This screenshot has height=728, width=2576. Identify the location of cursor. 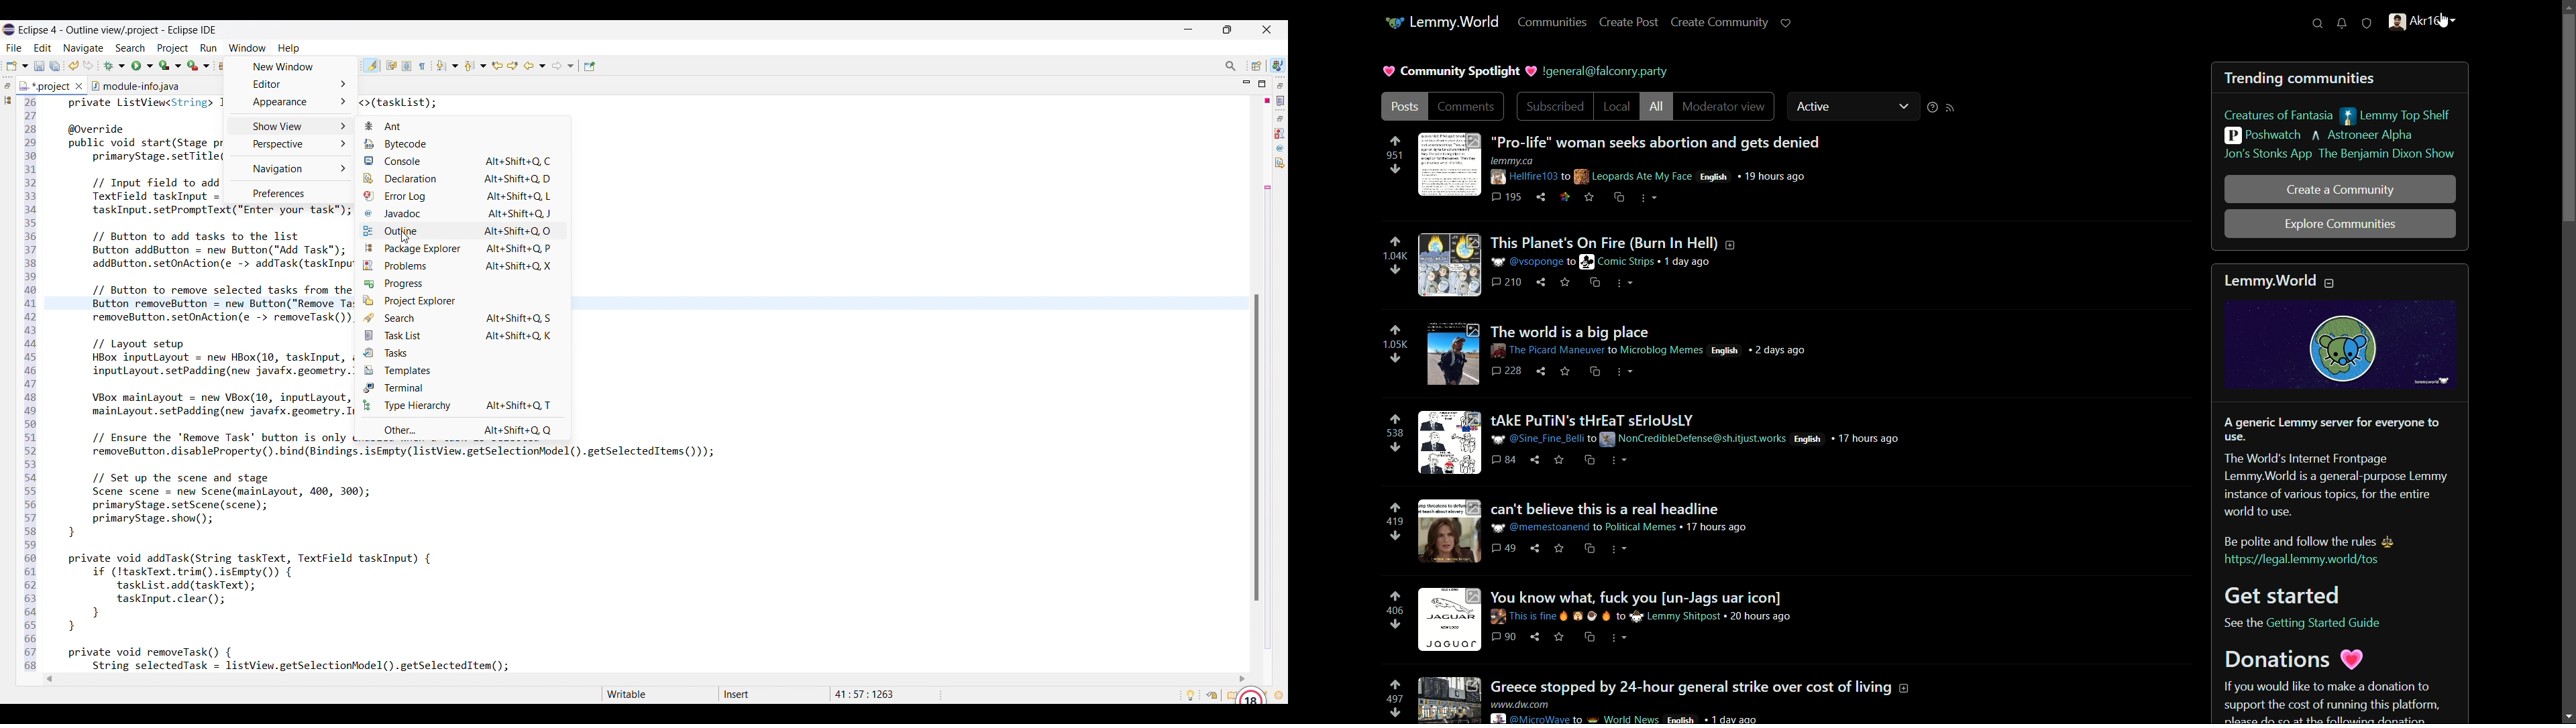
(2443, 21).